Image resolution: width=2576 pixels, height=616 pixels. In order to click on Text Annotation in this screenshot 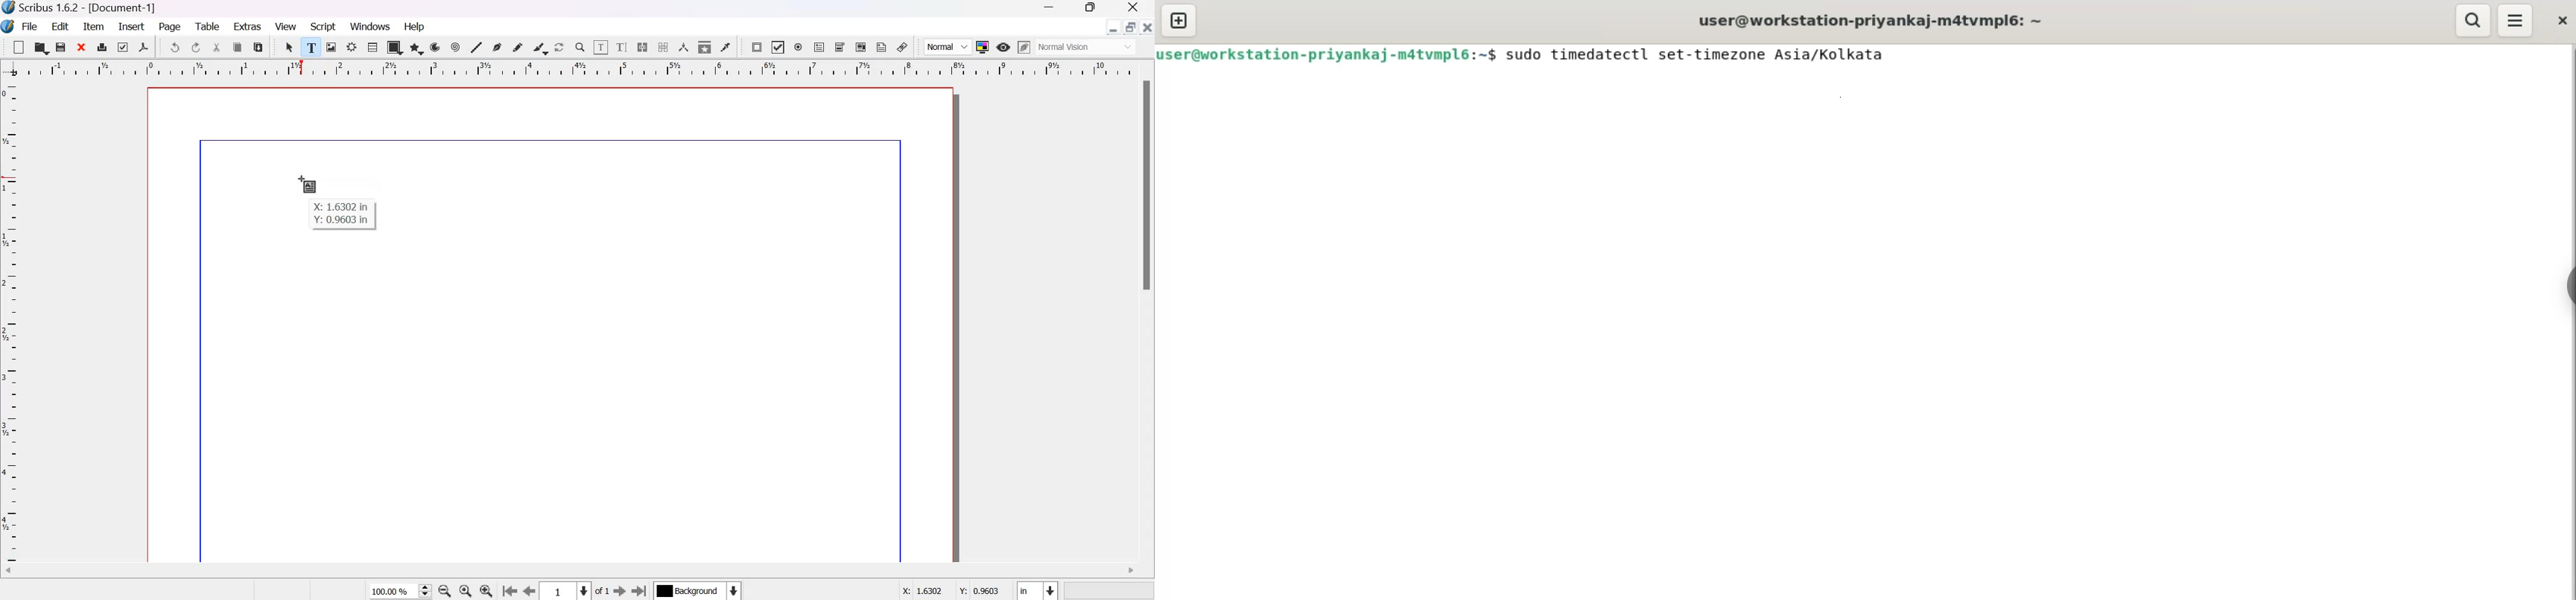, I will do `click(882, 47)`.